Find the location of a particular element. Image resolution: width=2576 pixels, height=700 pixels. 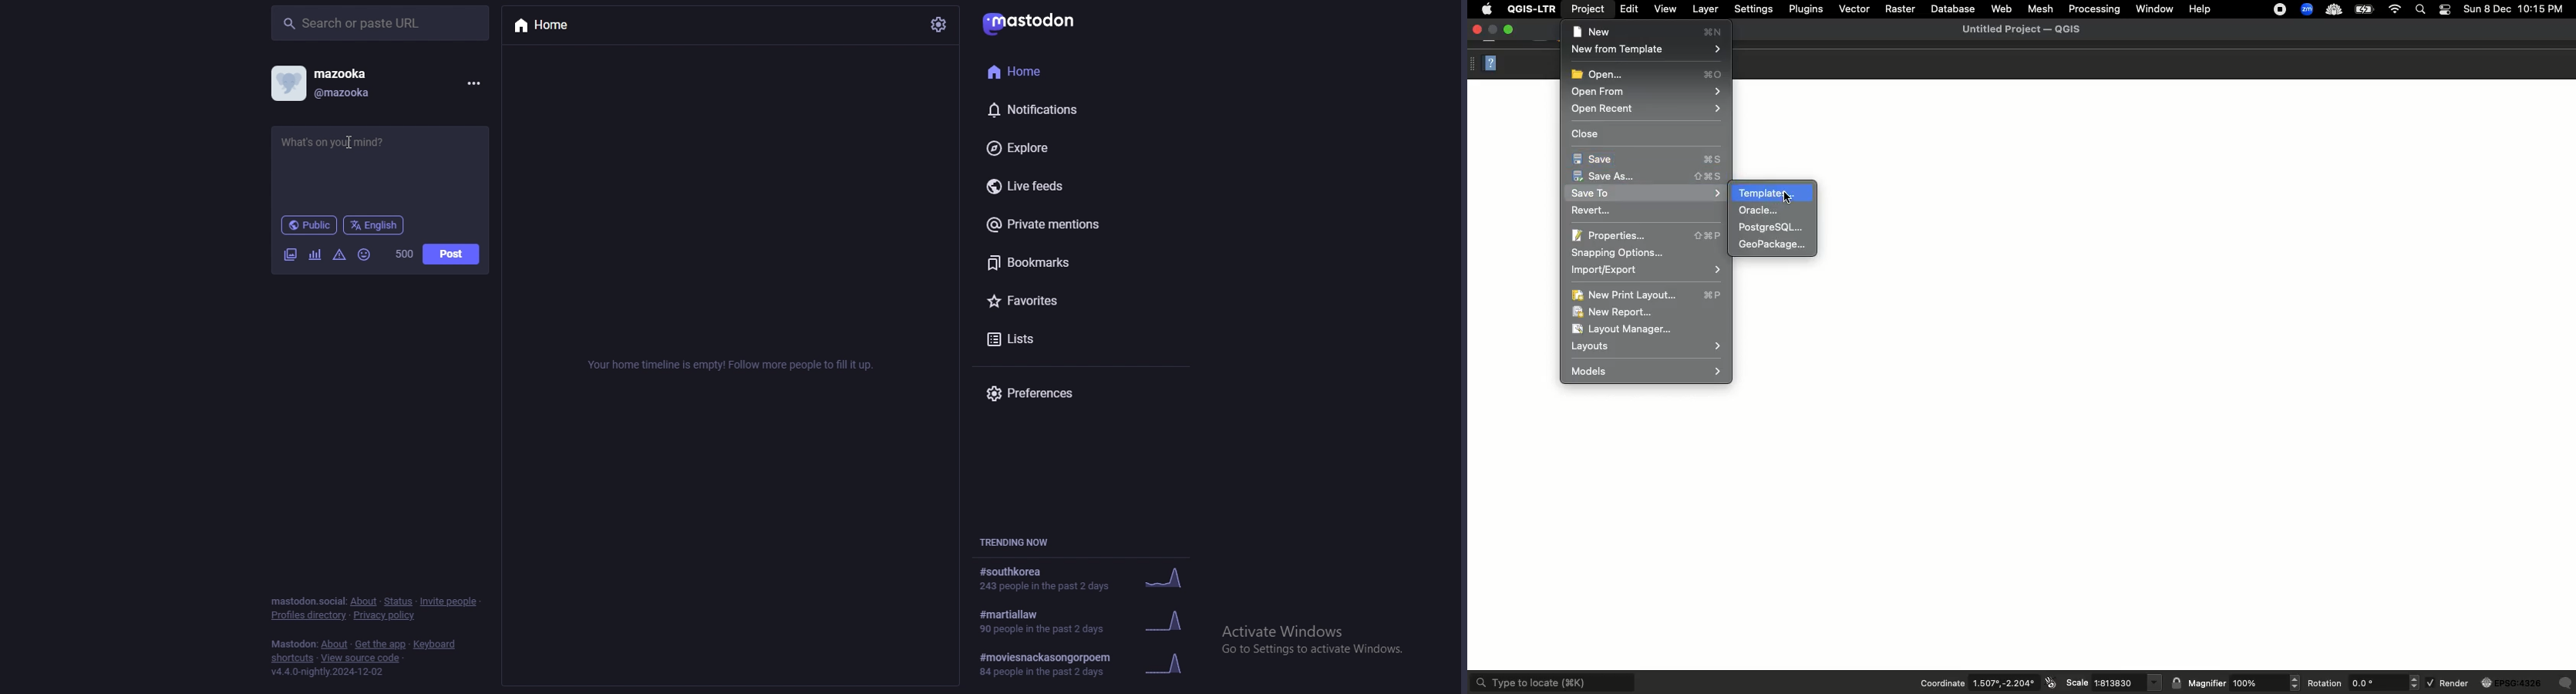

favorites is located at coordinates (1058, 301).